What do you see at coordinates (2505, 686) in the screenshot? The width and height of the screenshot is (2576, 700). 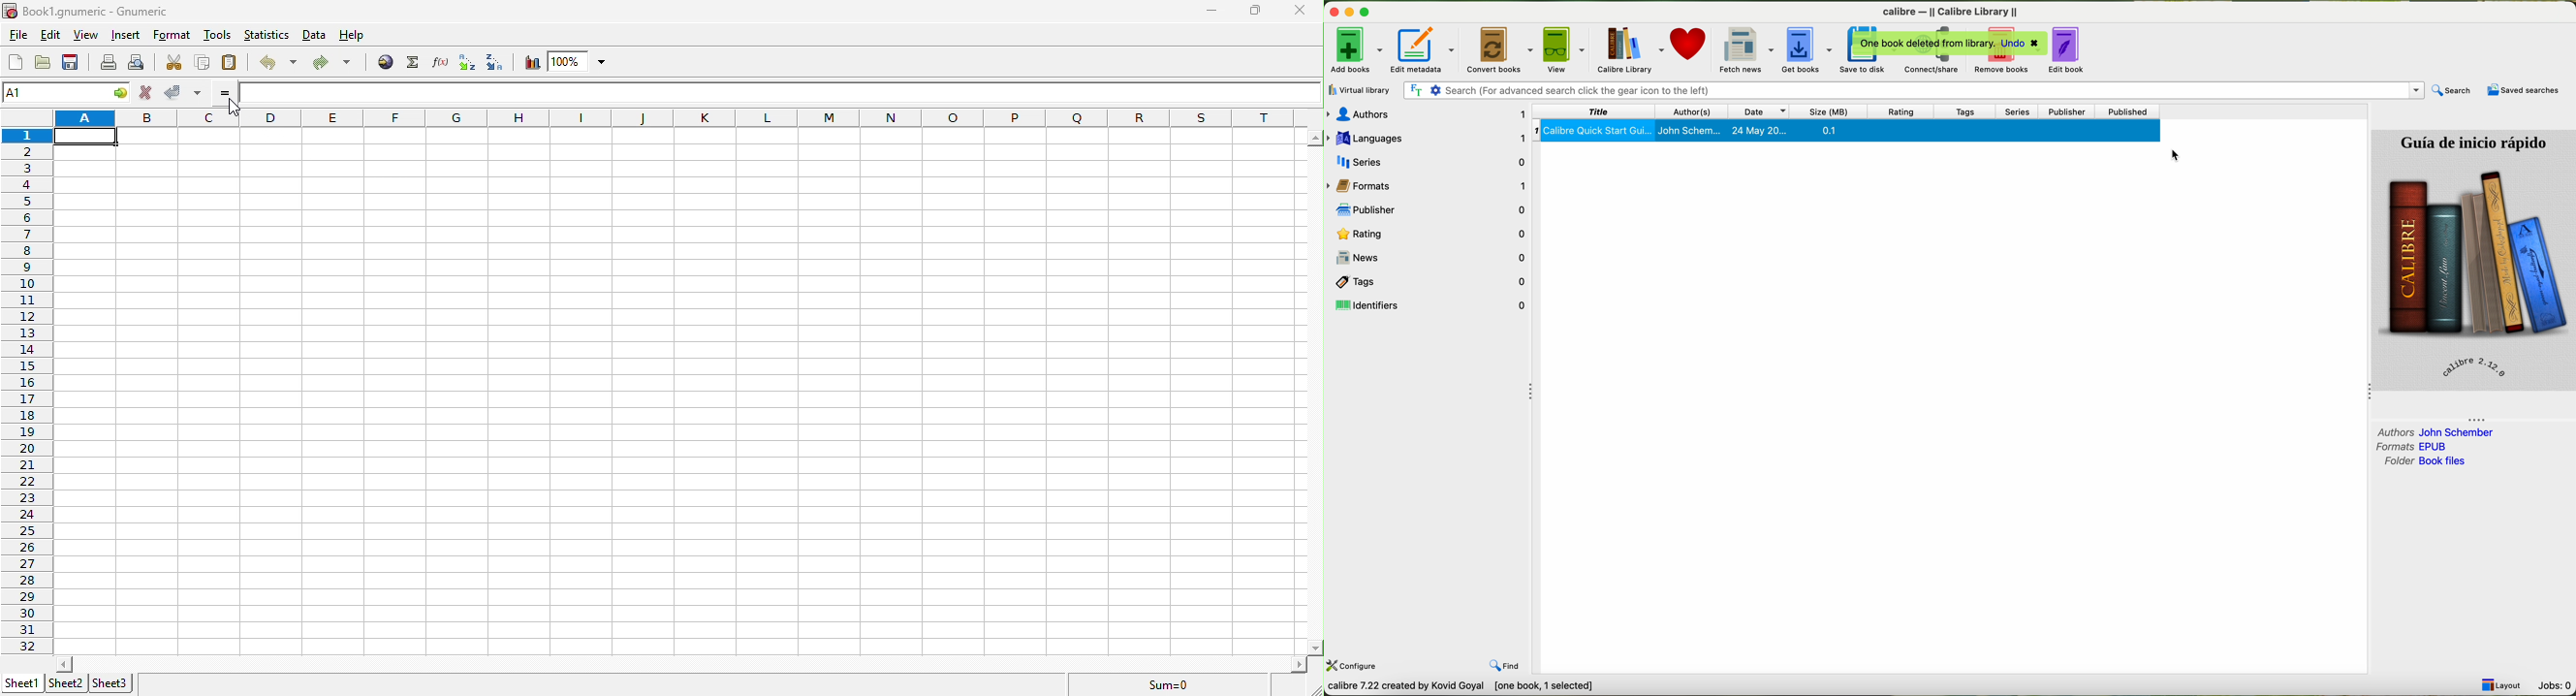 I see `layout` at bounding box center [2505, 686].